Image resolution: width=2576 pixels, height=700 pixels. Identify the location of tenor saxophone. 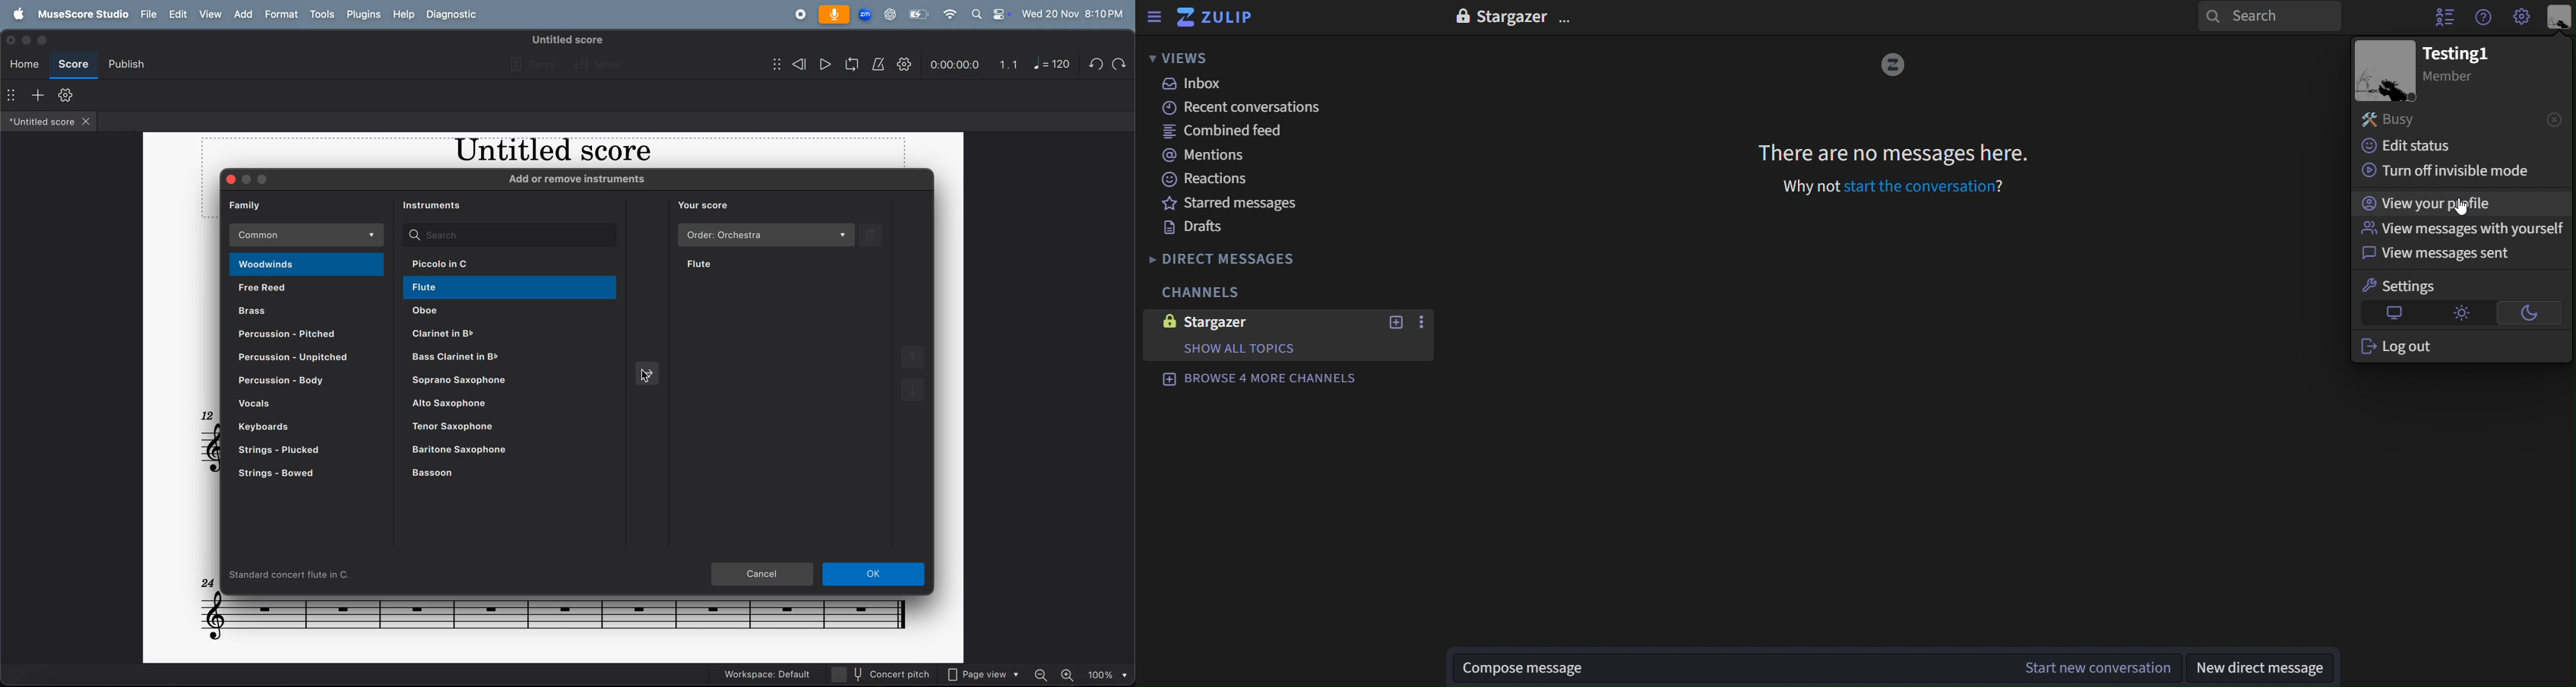
(507, 428).